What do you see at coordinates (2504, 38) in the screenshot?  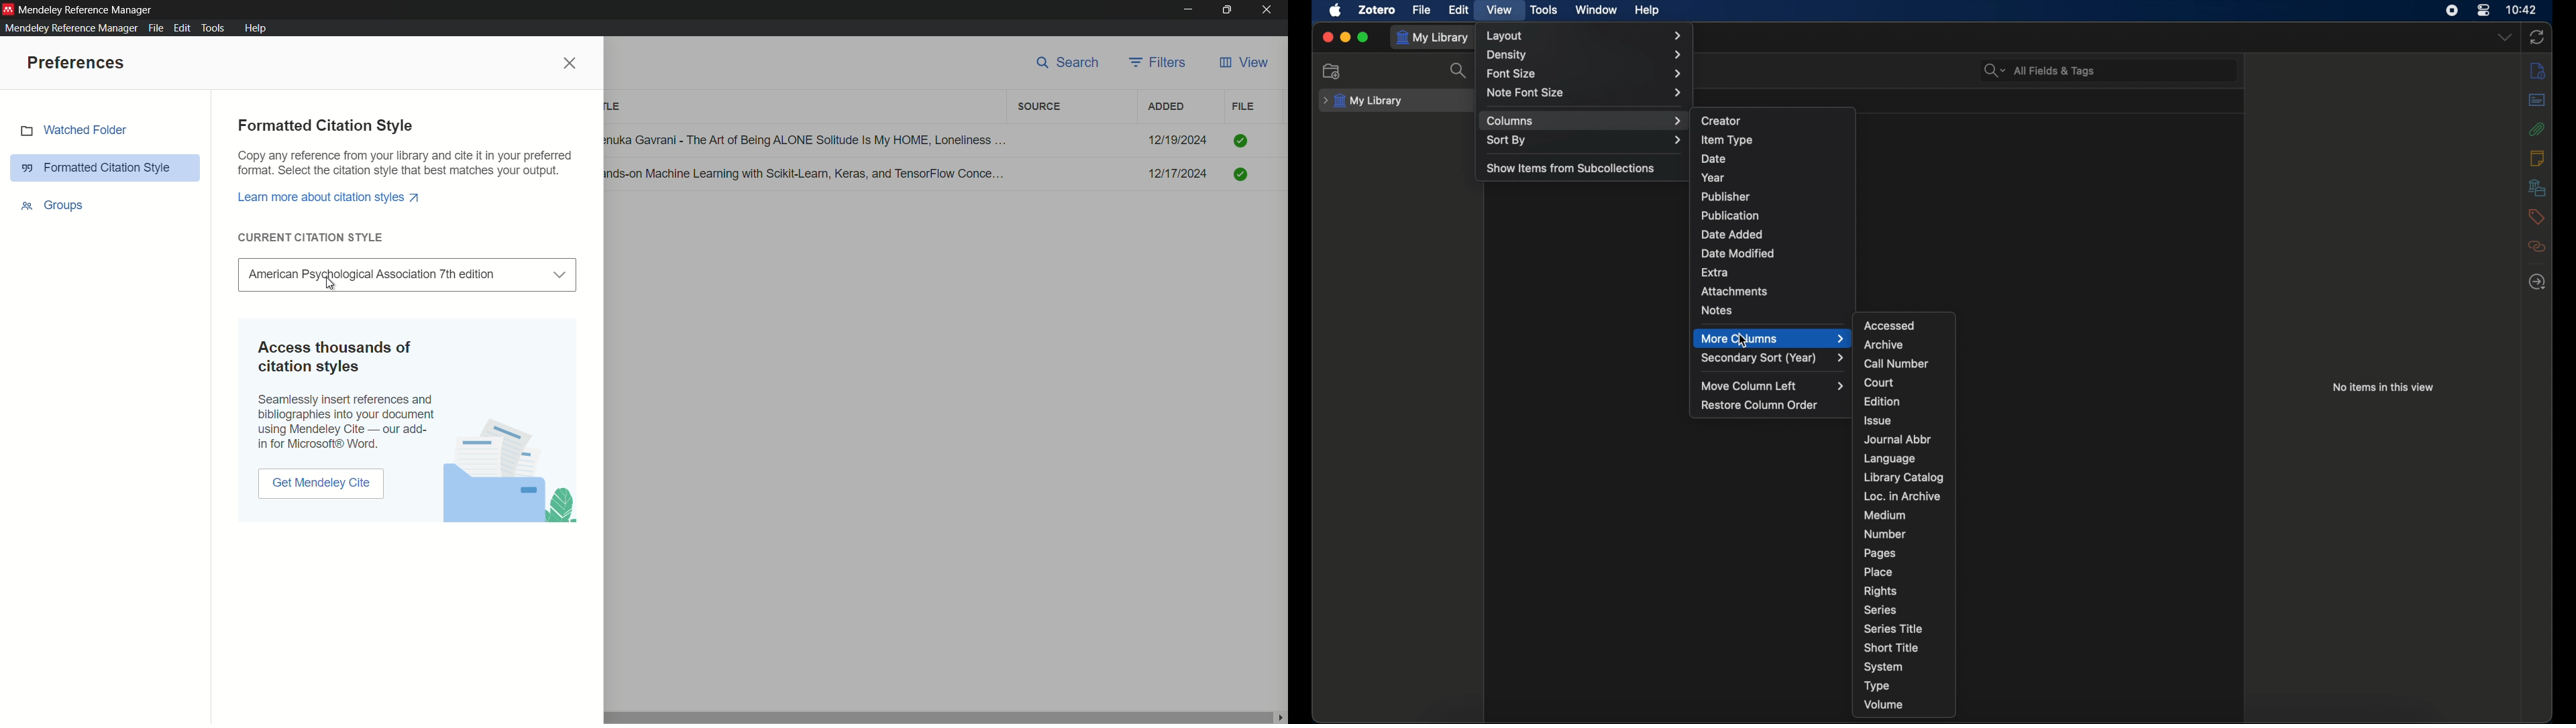 I see `dropdown` at bounding box center [2504, 38].